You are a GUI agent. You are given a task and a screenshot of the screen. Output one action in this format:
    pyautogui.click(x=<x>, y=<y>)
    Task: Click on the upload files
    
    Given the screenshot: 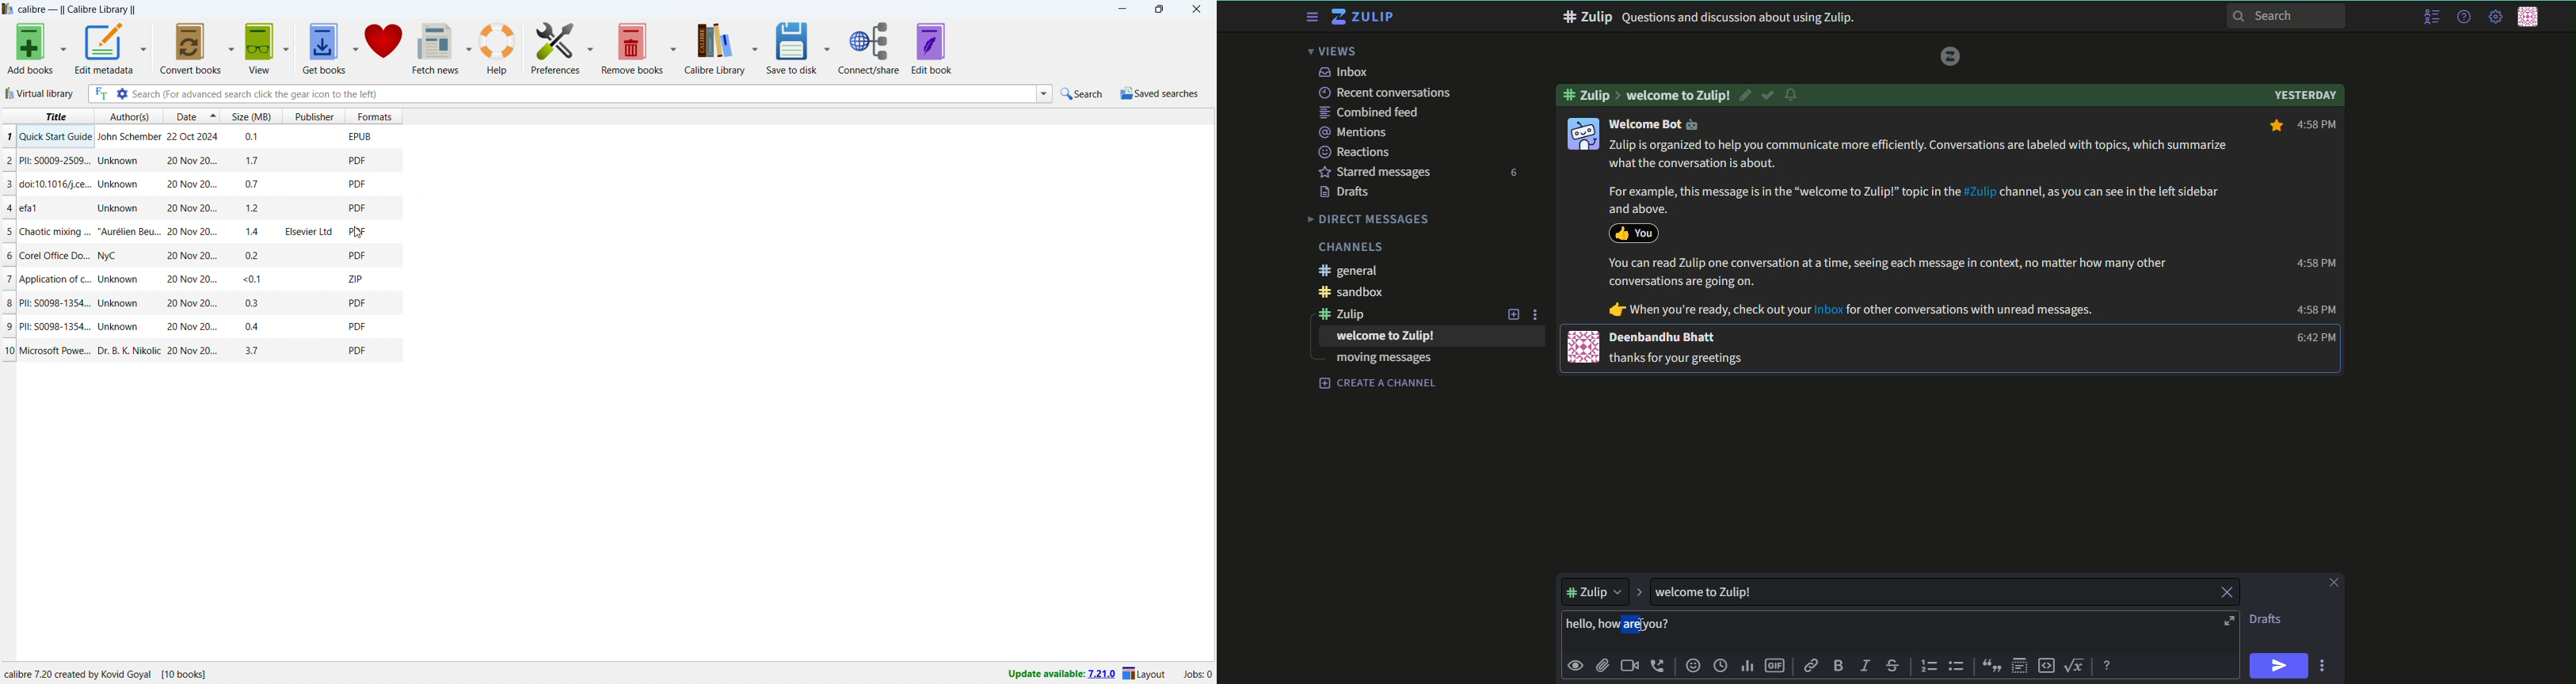 What is the action you would take?
    pyautogui.click(x=1602, y=664)
    